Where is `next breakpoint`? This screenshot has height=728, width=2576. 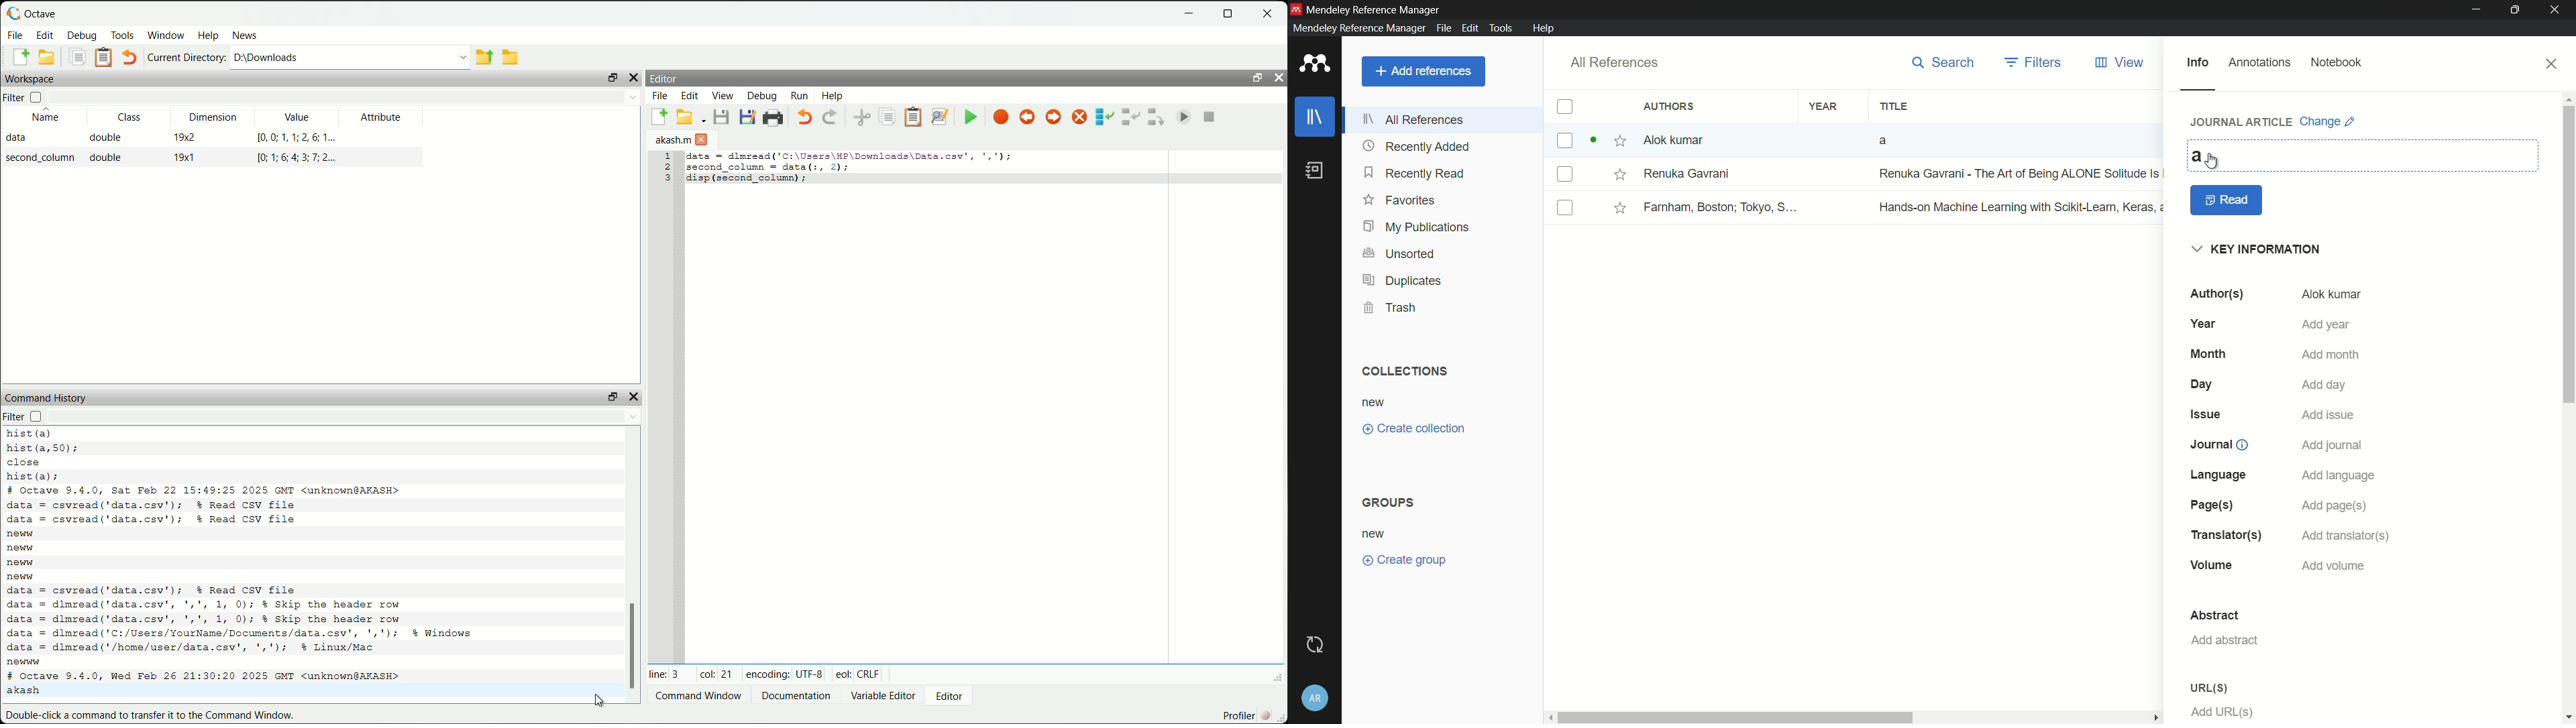 next breakpoint is located at coordinates (1052, 117).